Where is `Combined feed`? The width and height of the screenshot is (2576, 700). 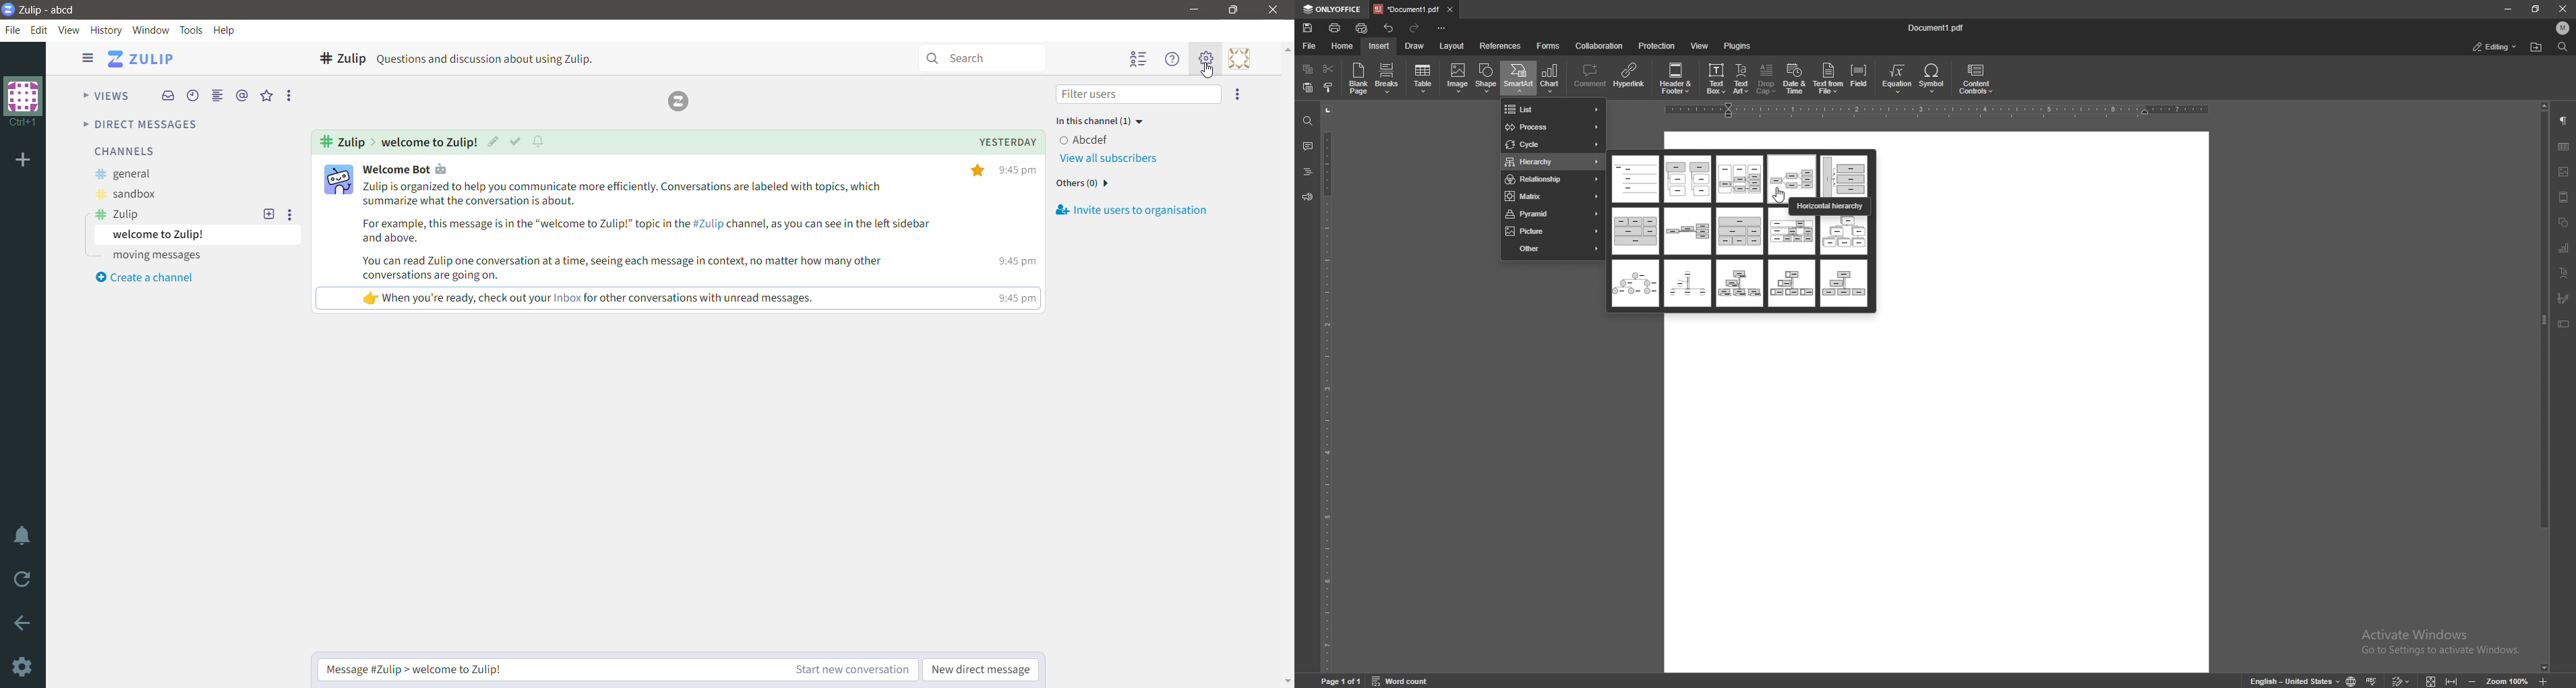
Combined feed is located at coordinates (217, 96).